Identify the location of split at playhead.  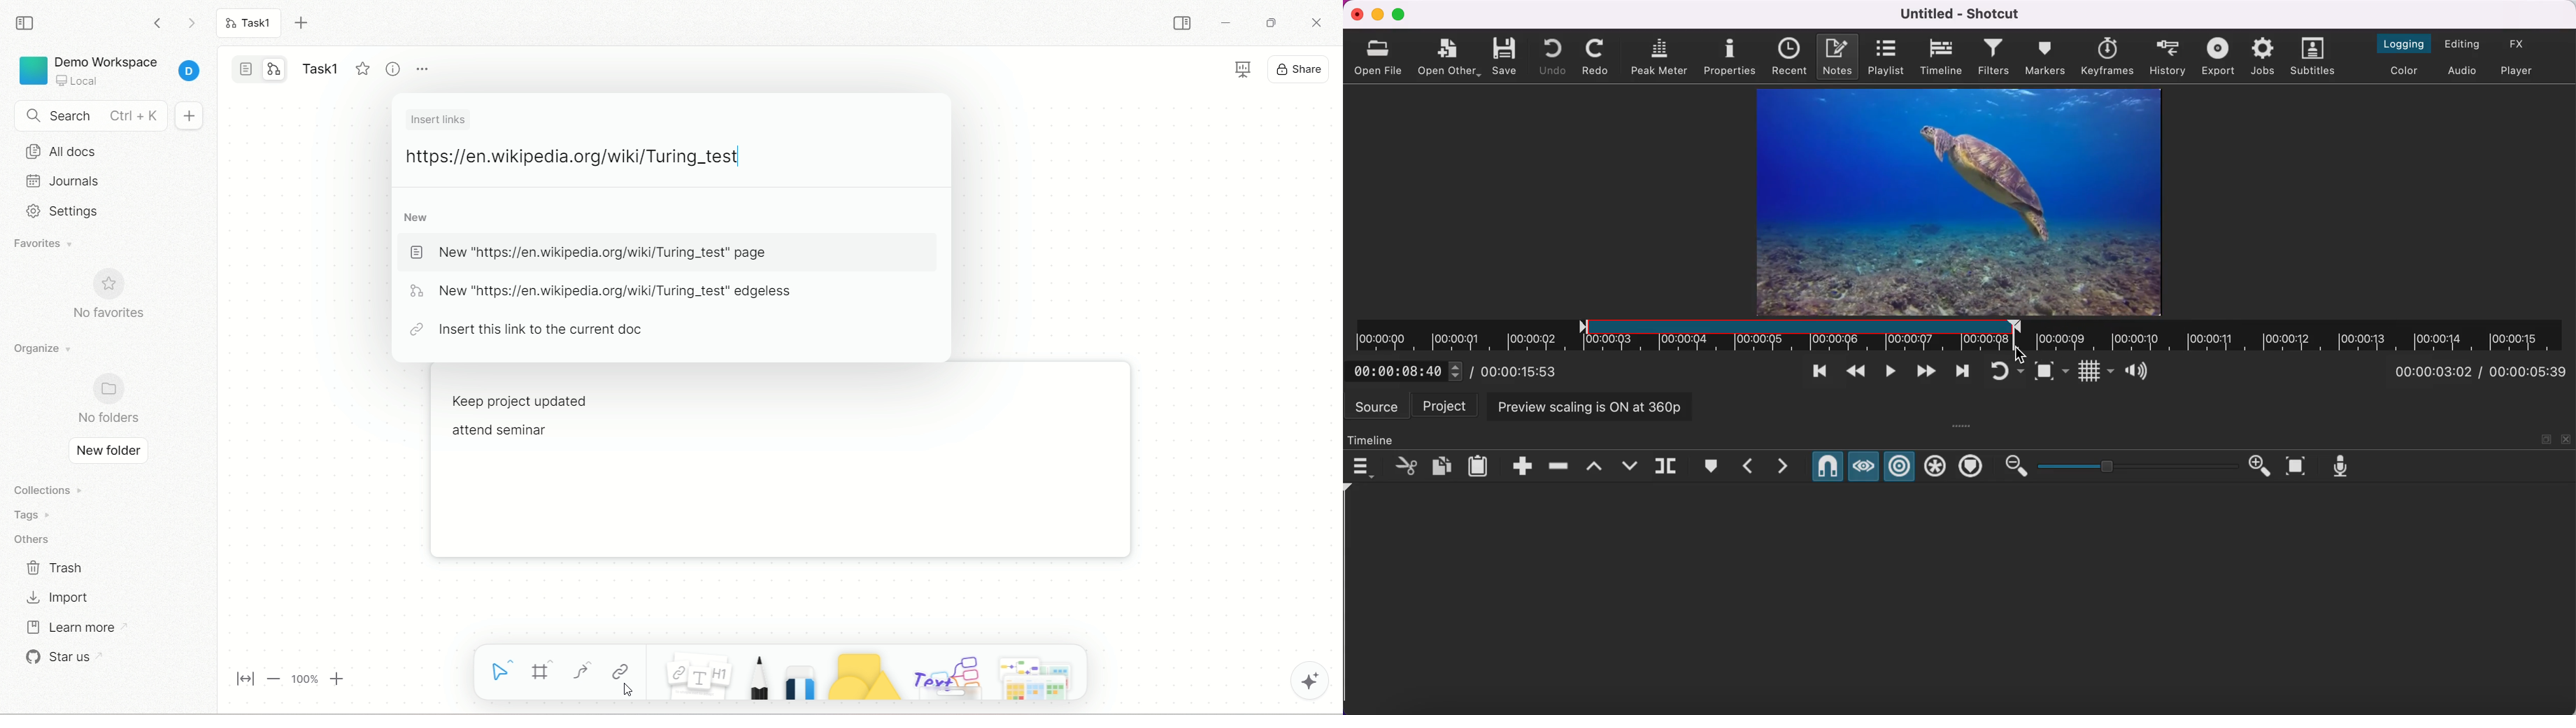
(1666, 466).